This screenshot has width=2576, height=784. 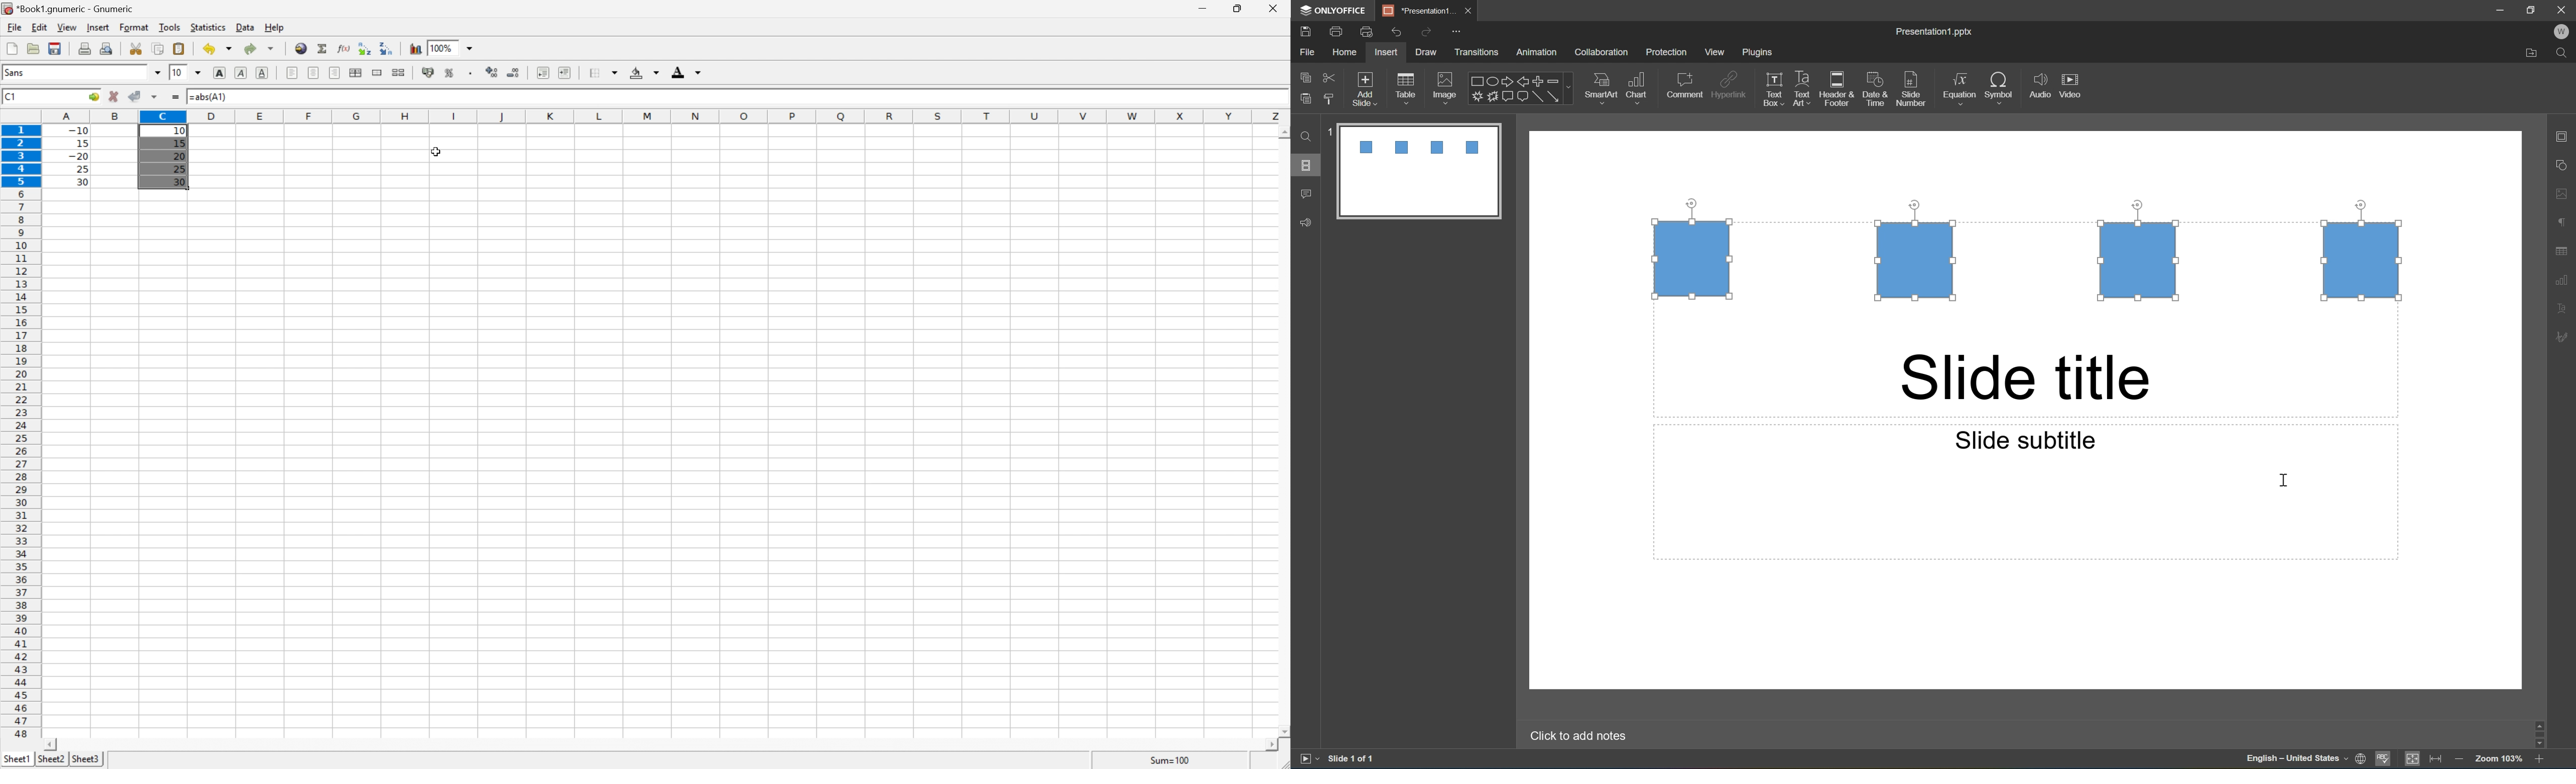 What do you see at coordinates (219, 48) in the screenshot?
I see `Undo` at bounding box center [219, 48].